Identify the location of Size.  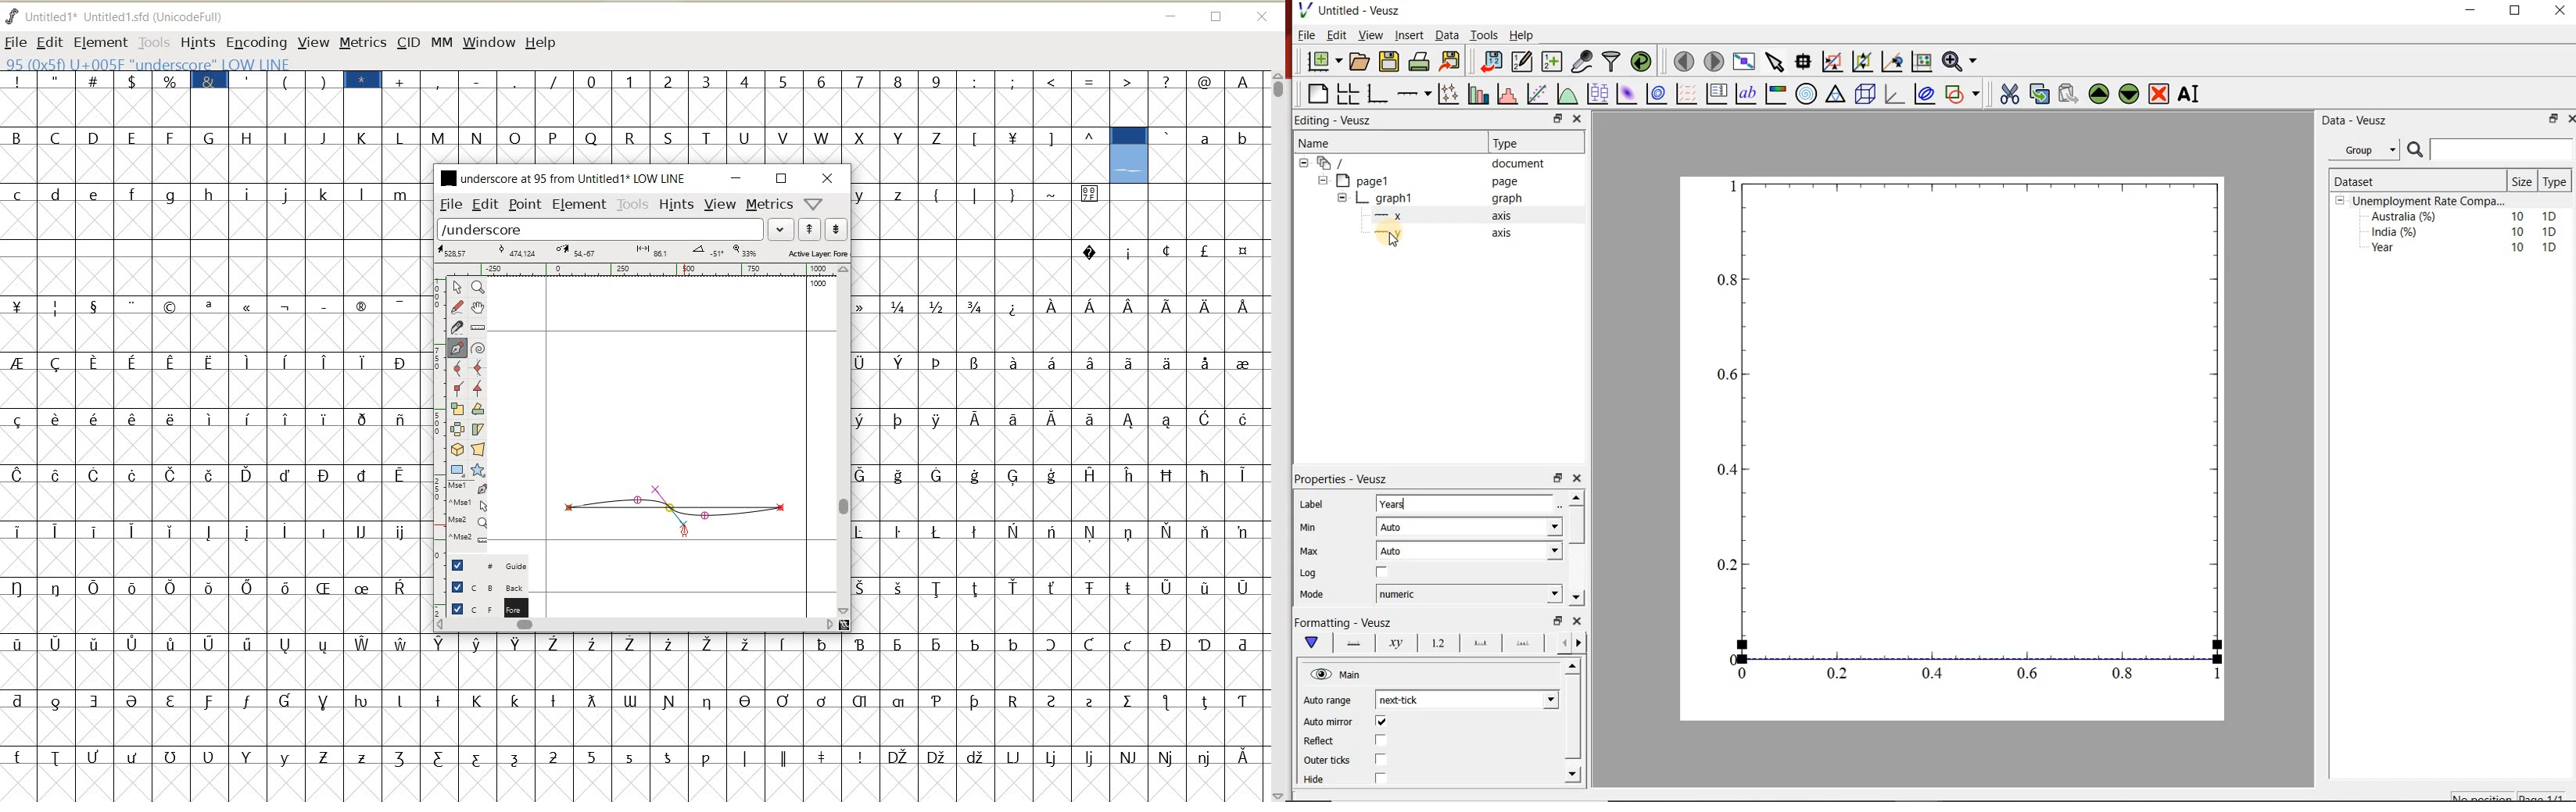
(2524, 181).